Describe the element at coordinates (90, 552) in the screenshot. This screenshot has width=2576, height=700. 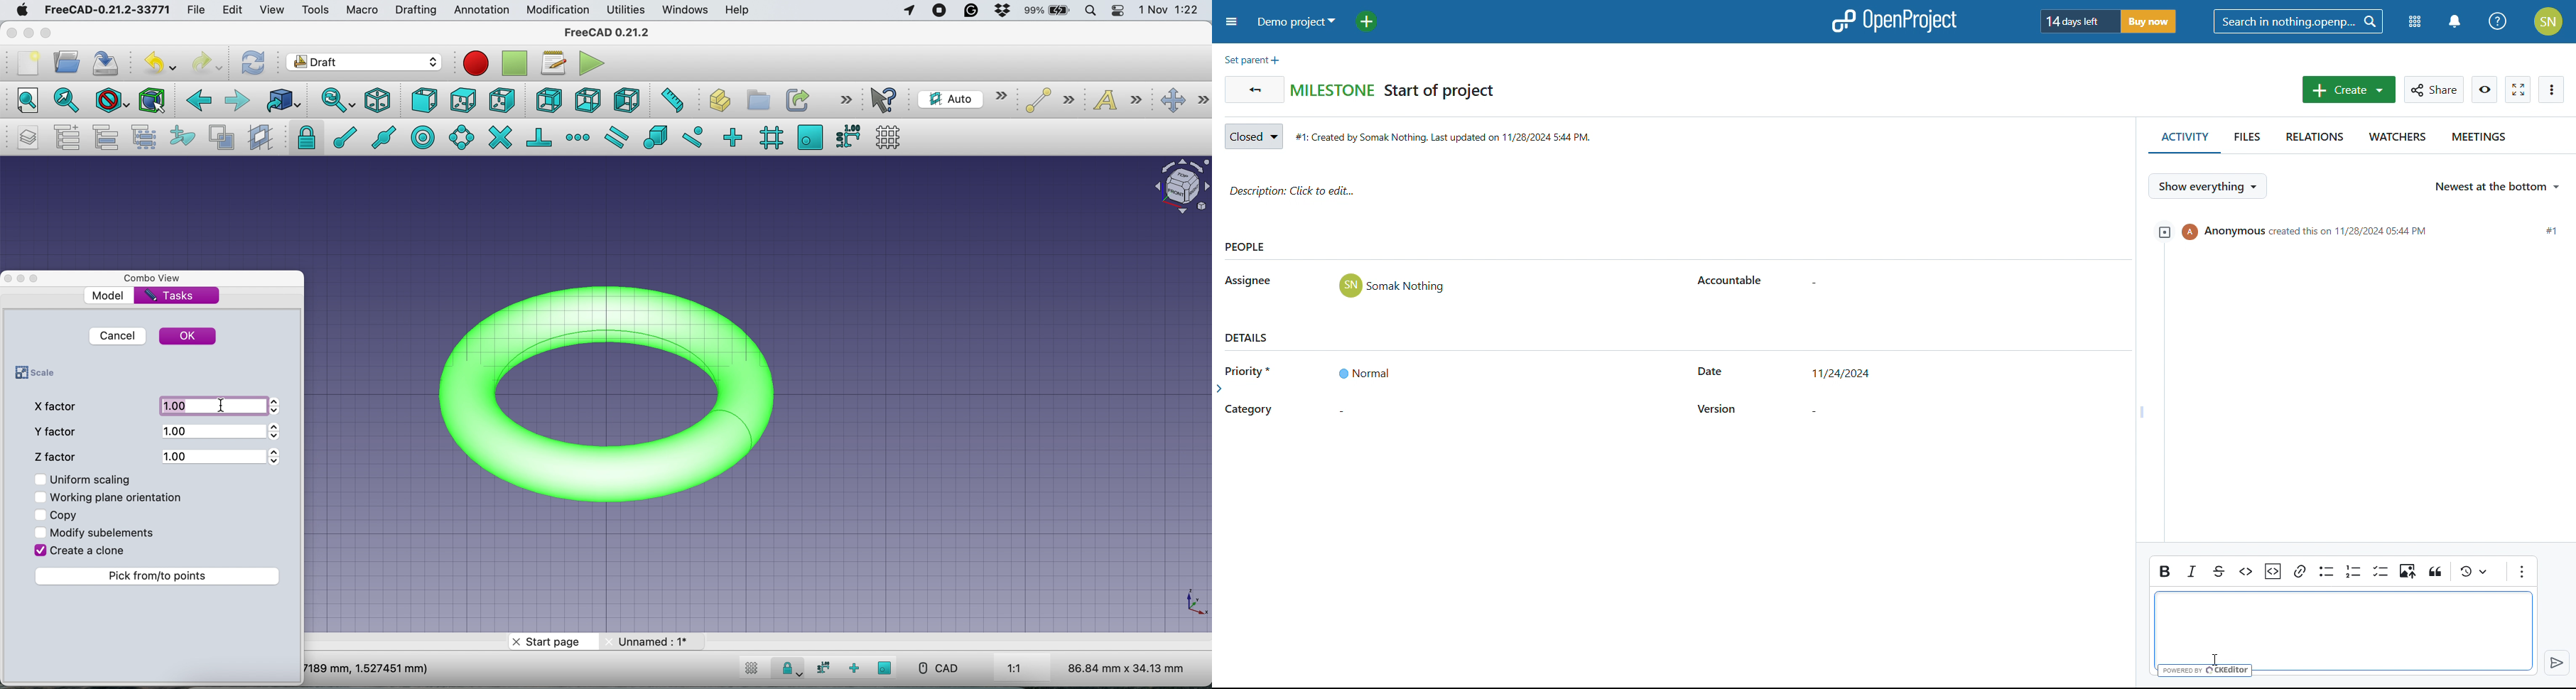
I see `create a clone` at that location.